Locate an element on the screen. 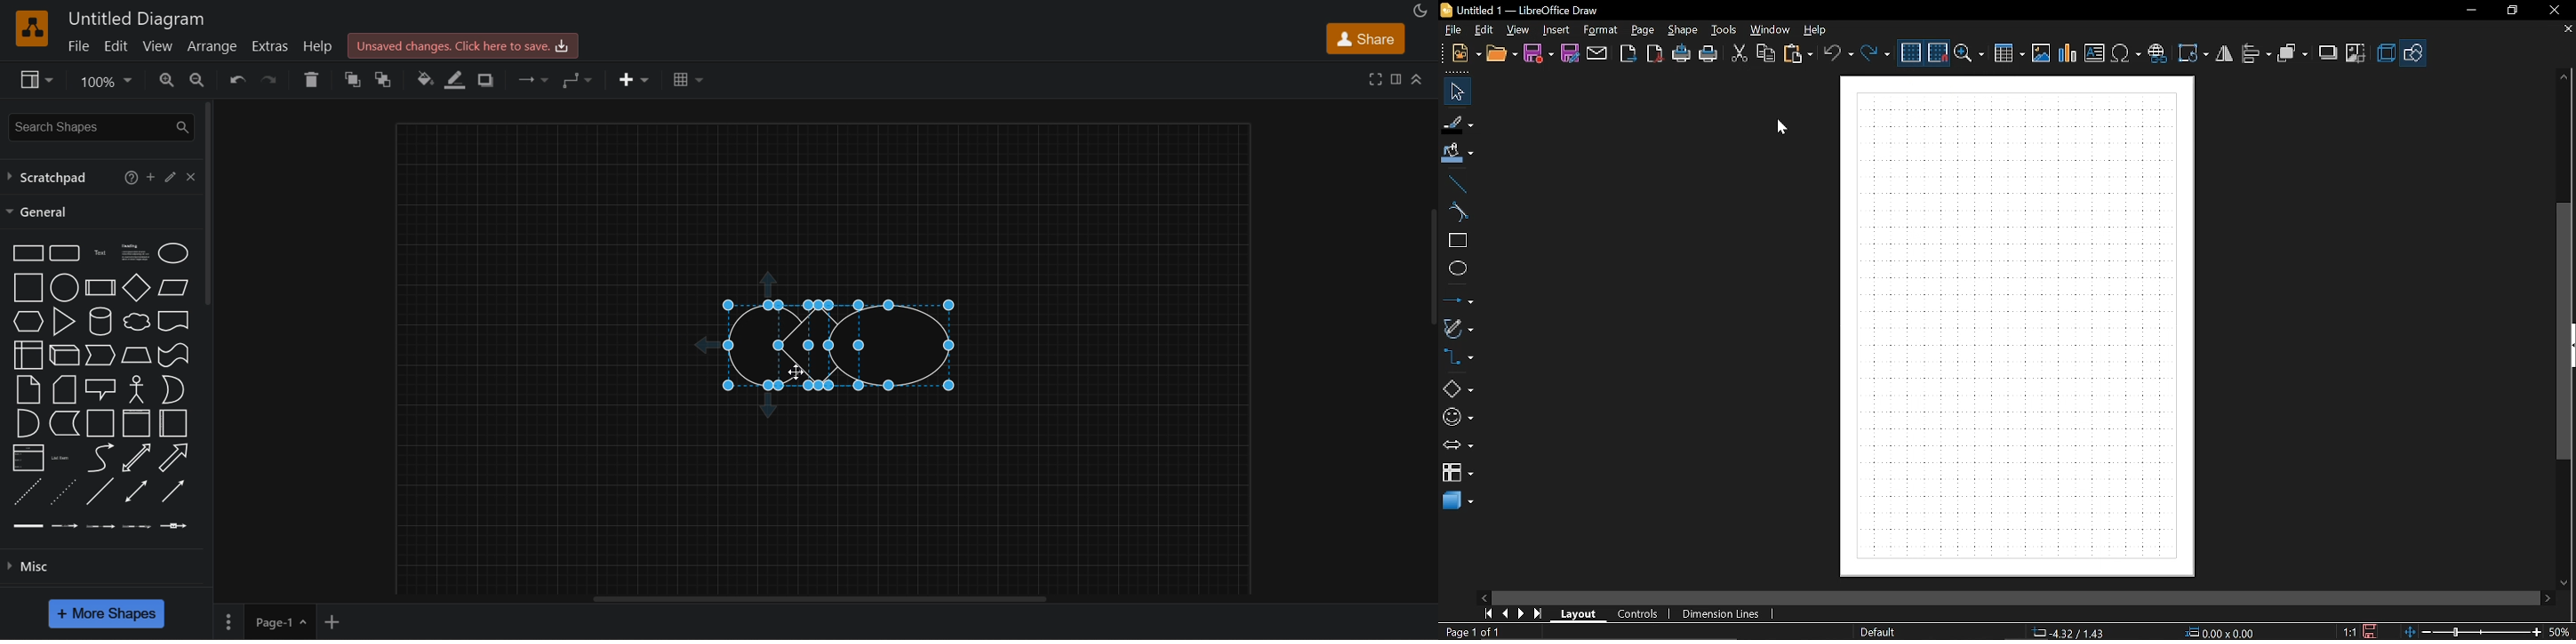 This screenshot has width=2576, height=644. next page is located at coordinates (1522, 613).